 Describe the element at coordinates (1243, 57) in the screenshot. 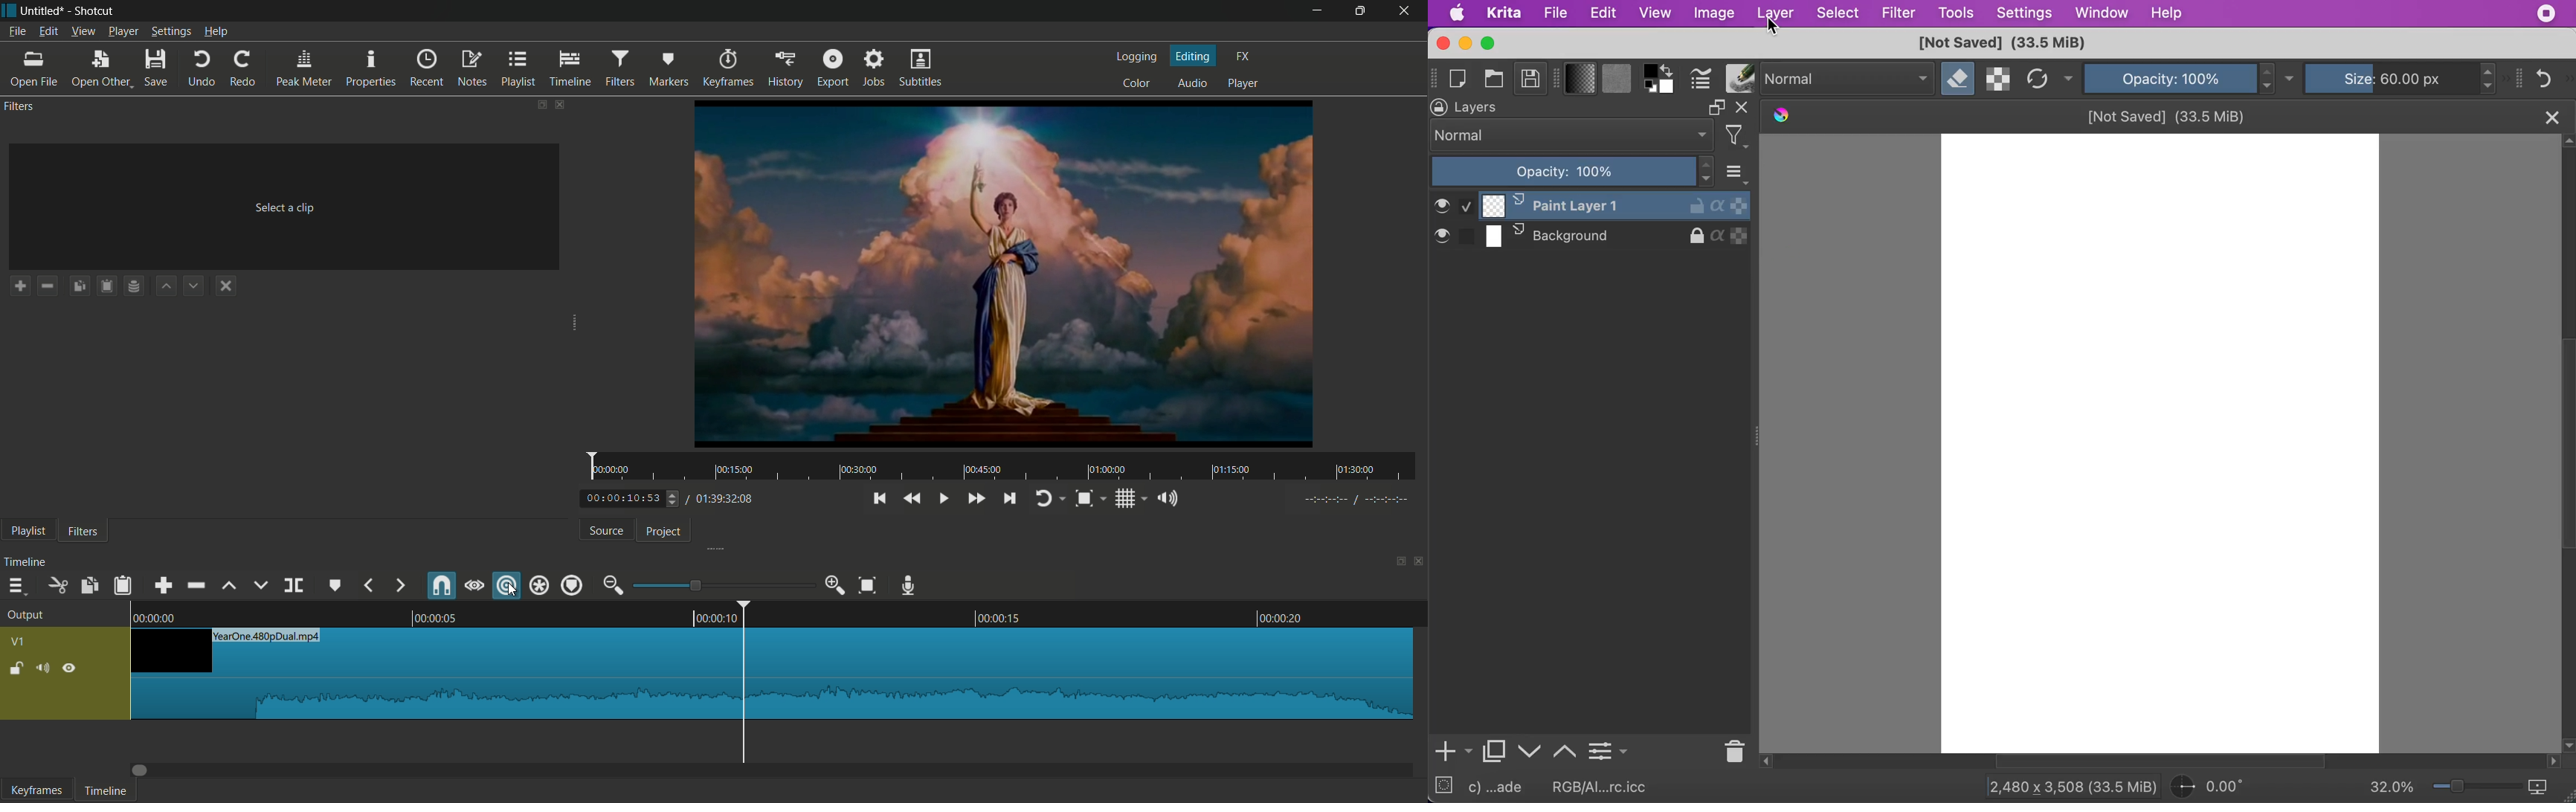

I see `fx` at that location.